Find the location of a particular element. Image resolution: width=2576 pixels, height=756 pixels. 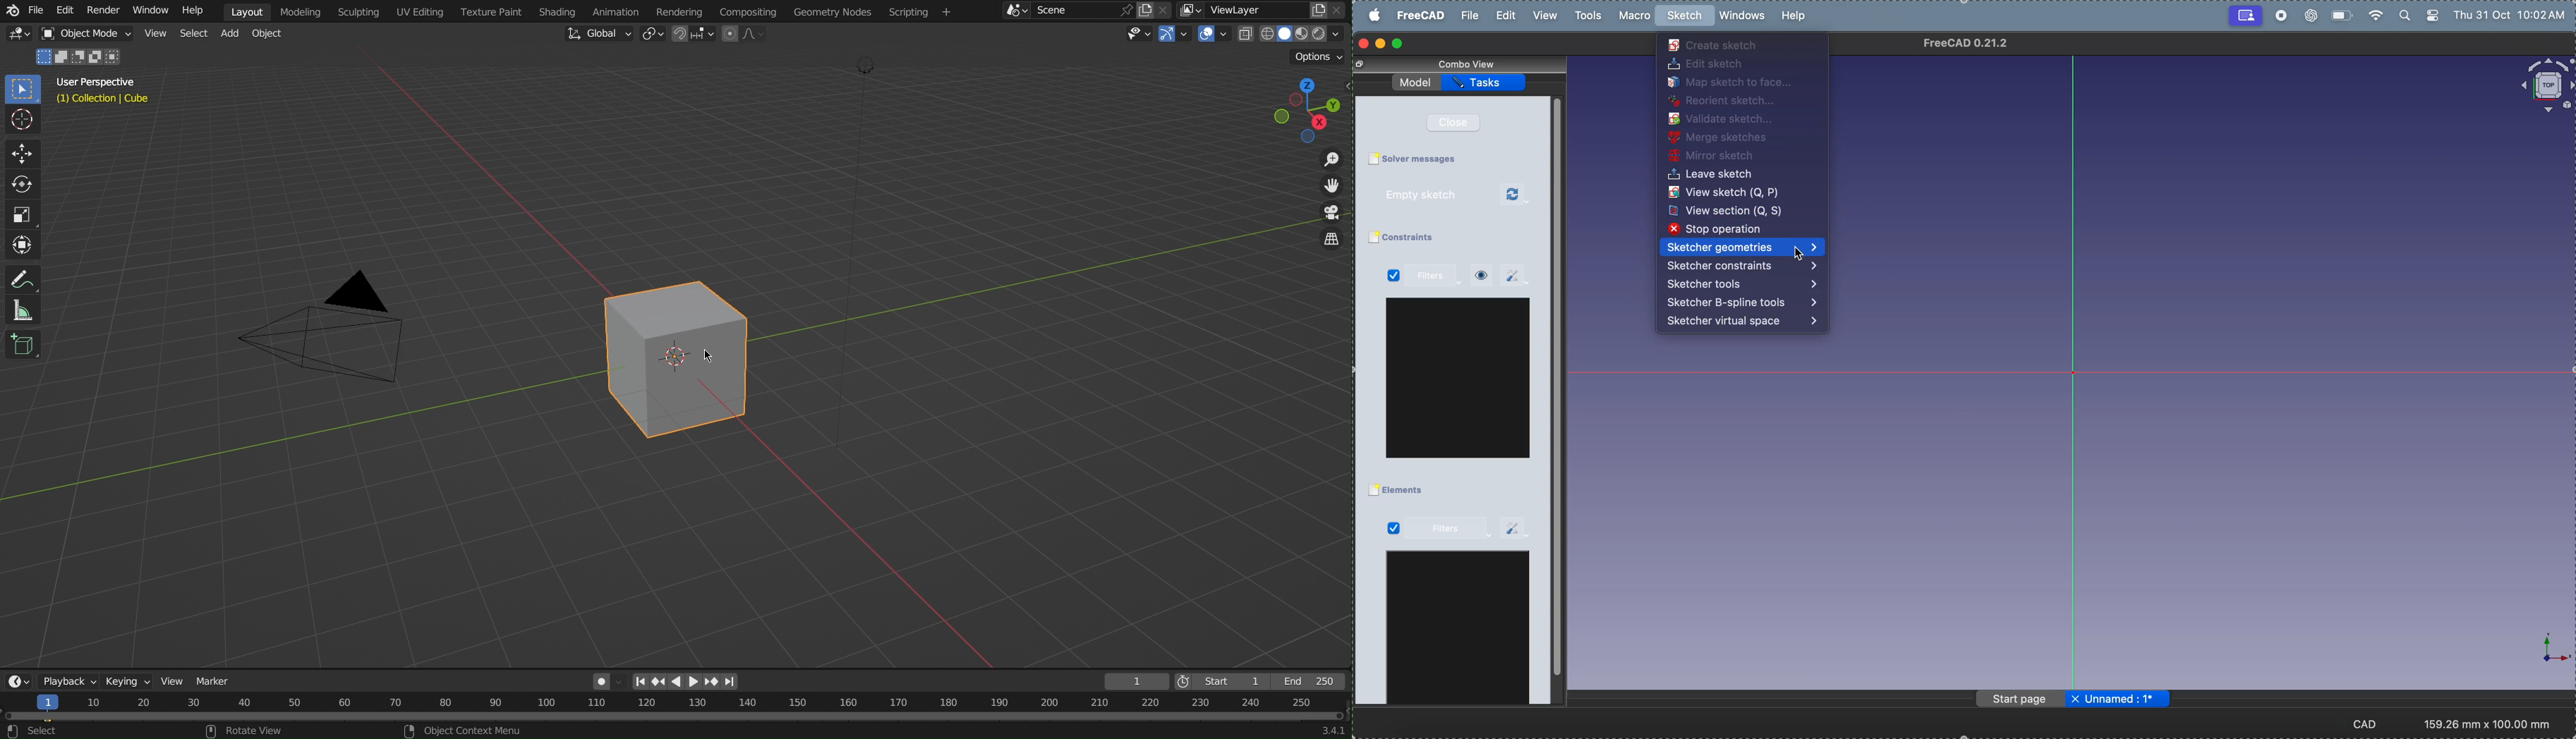

elements is located at coordinates (1407, 491).